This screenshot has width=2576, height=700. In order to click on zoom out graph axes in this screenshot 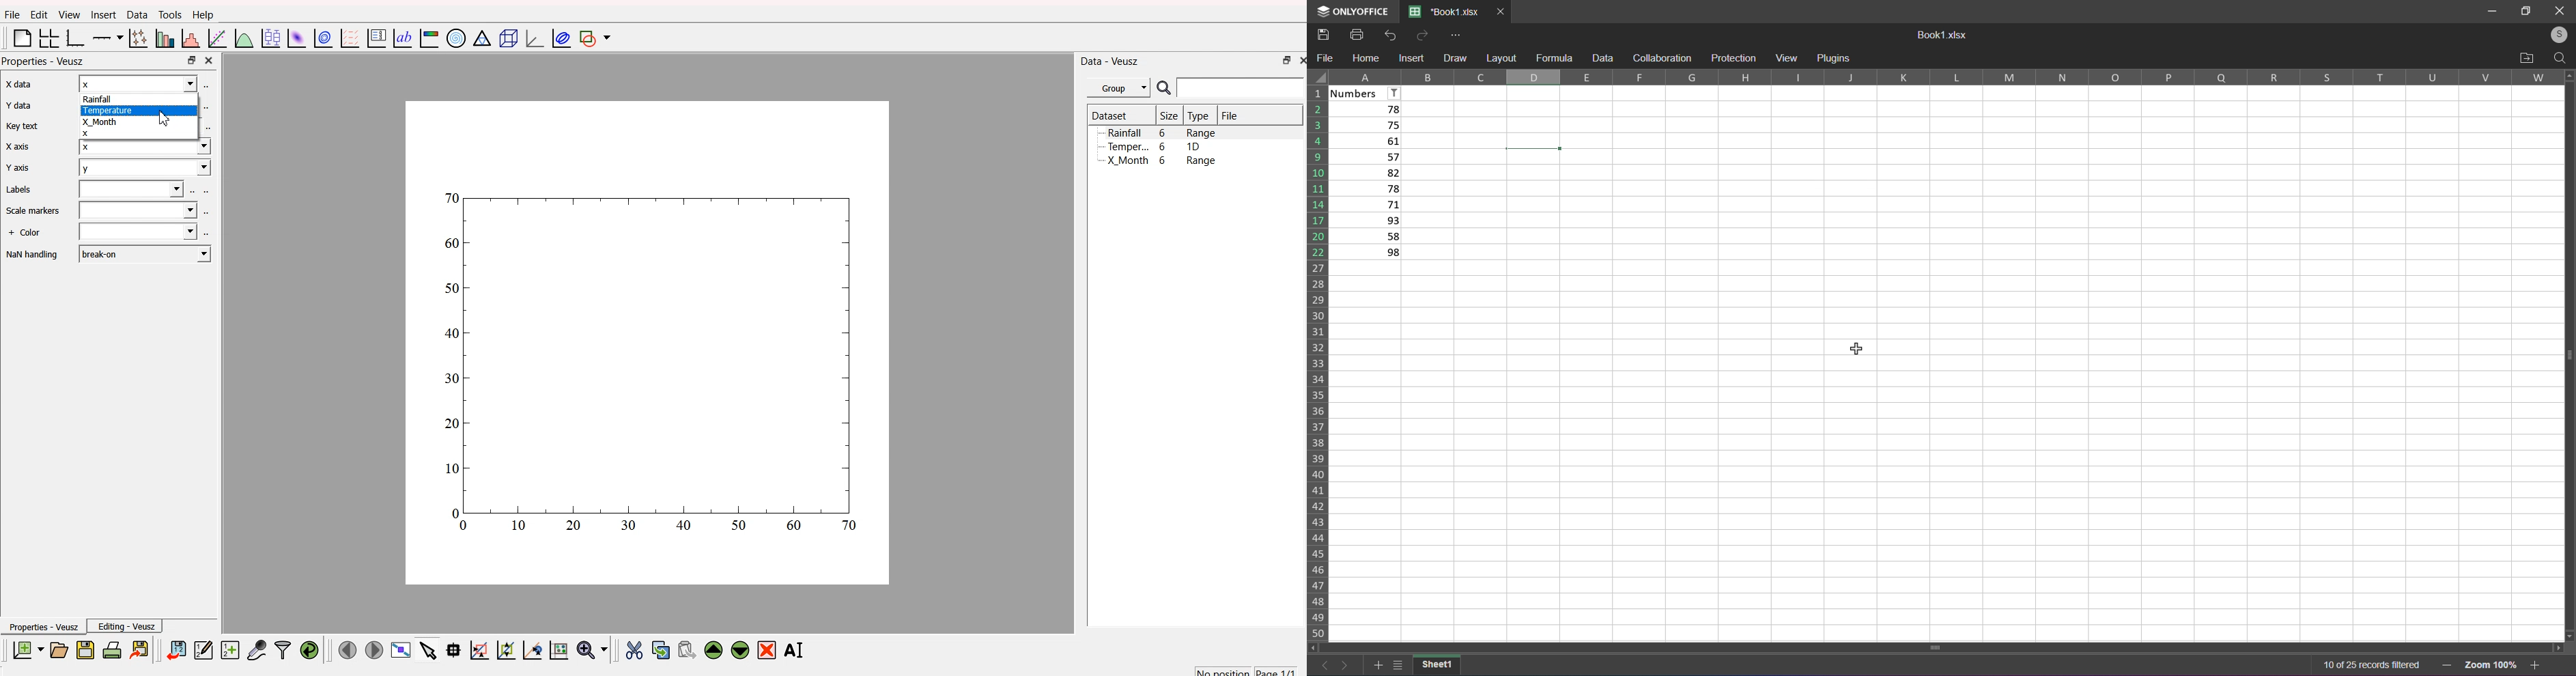, I will do `click(531, 650)`.